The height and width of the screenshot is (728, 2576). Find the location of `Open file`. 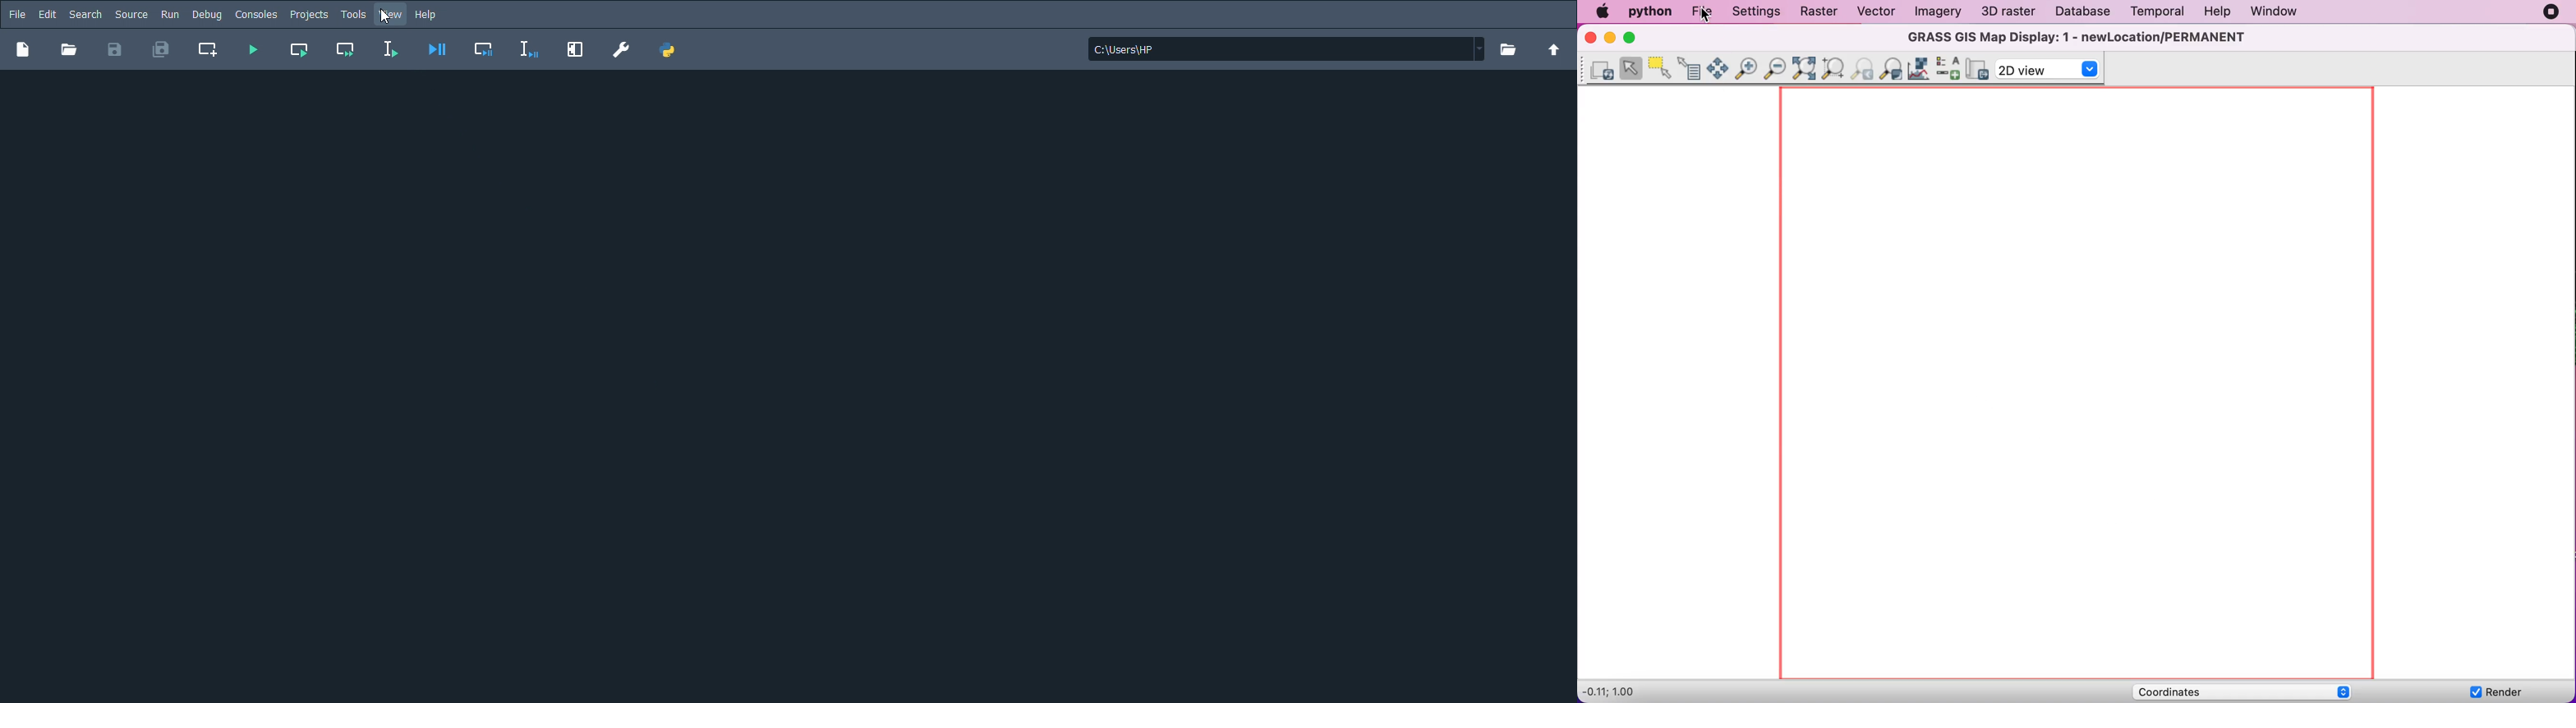

Open file is located at coordinates (71, 51).